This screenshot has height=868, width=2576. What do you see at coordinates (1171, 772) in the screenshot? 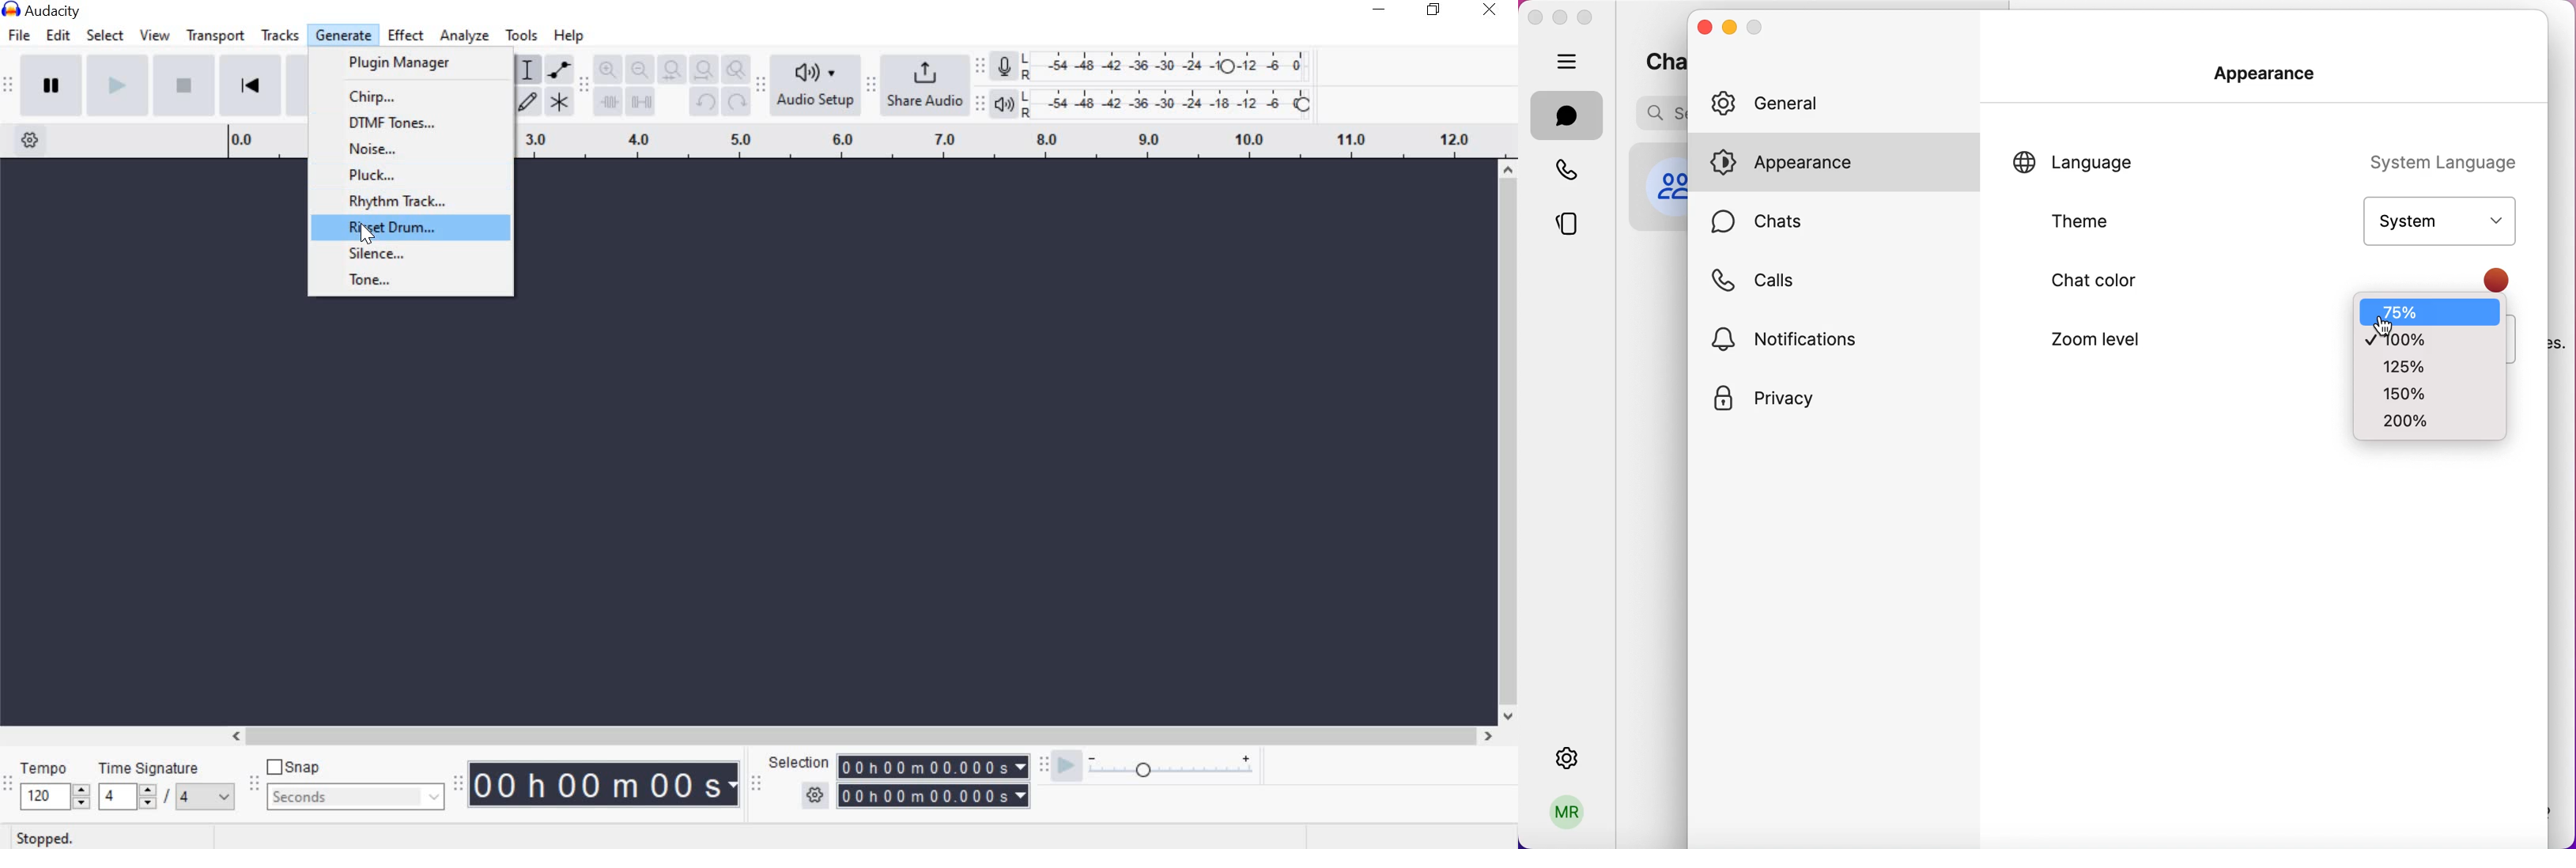
I see `Playback speed` at bounding box center [1171, 772].